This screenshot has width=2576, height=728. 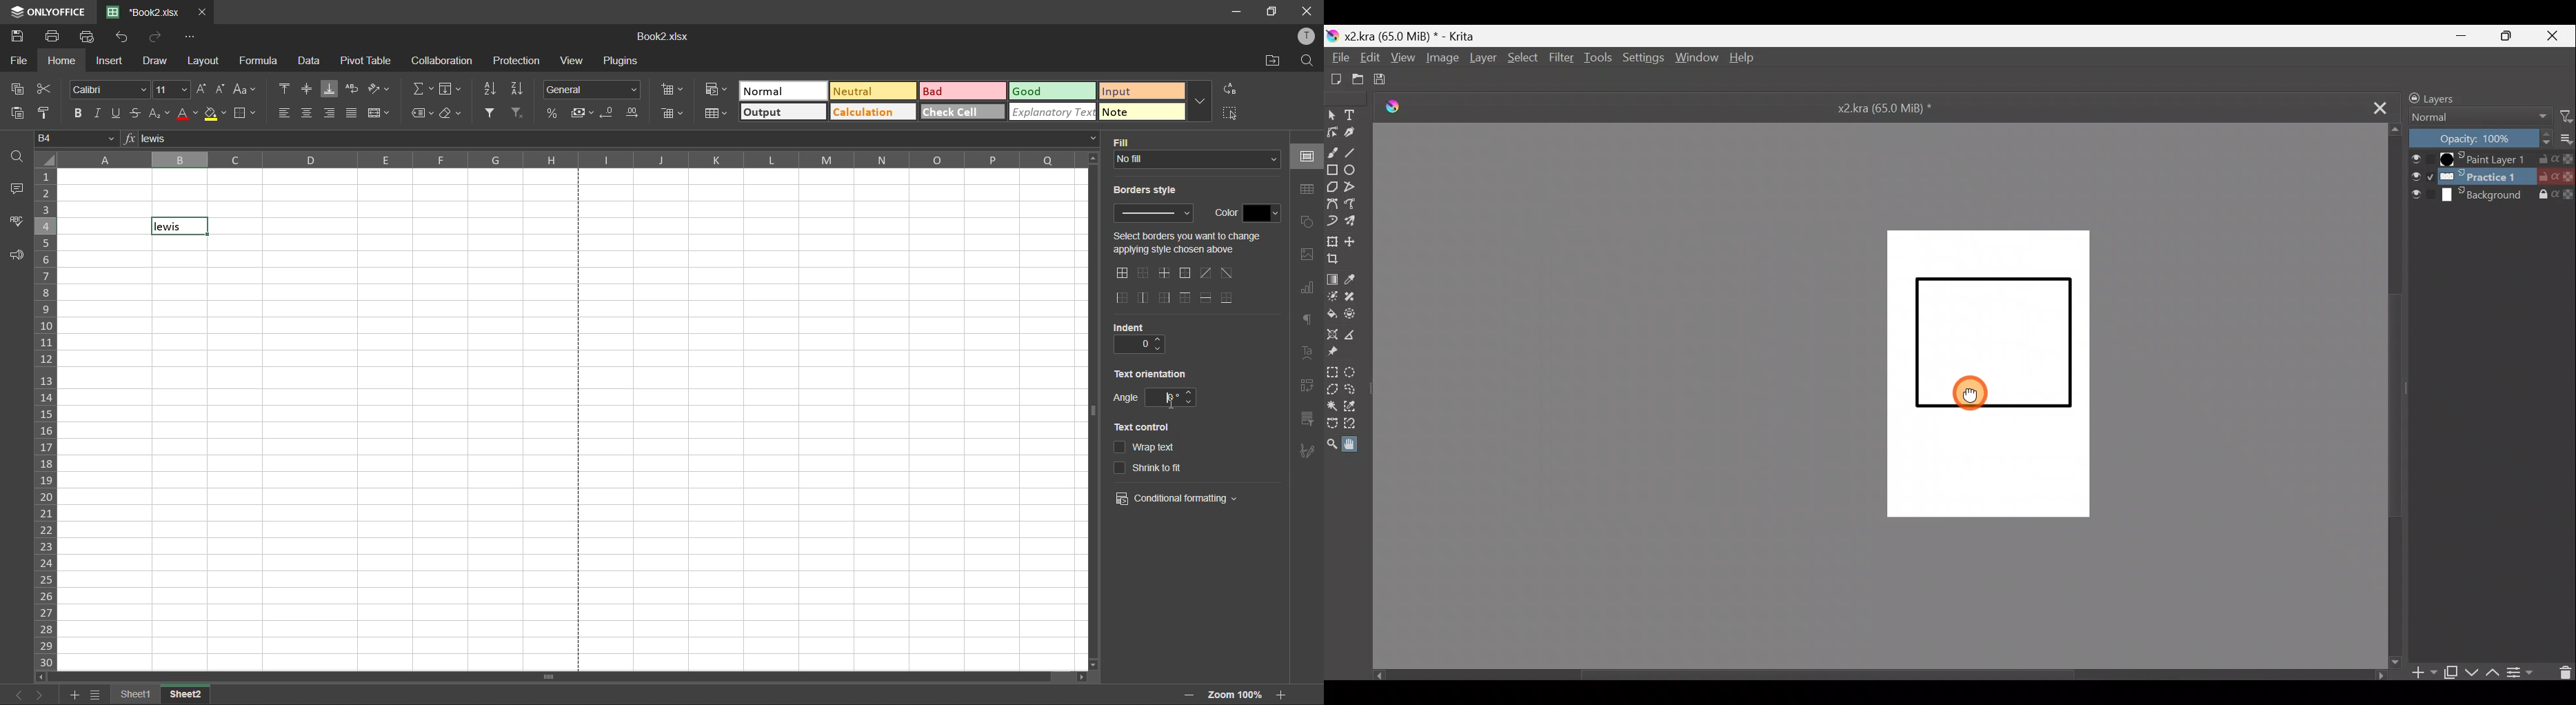 I want to click on Layer 2, so click(x=2492, y=178).